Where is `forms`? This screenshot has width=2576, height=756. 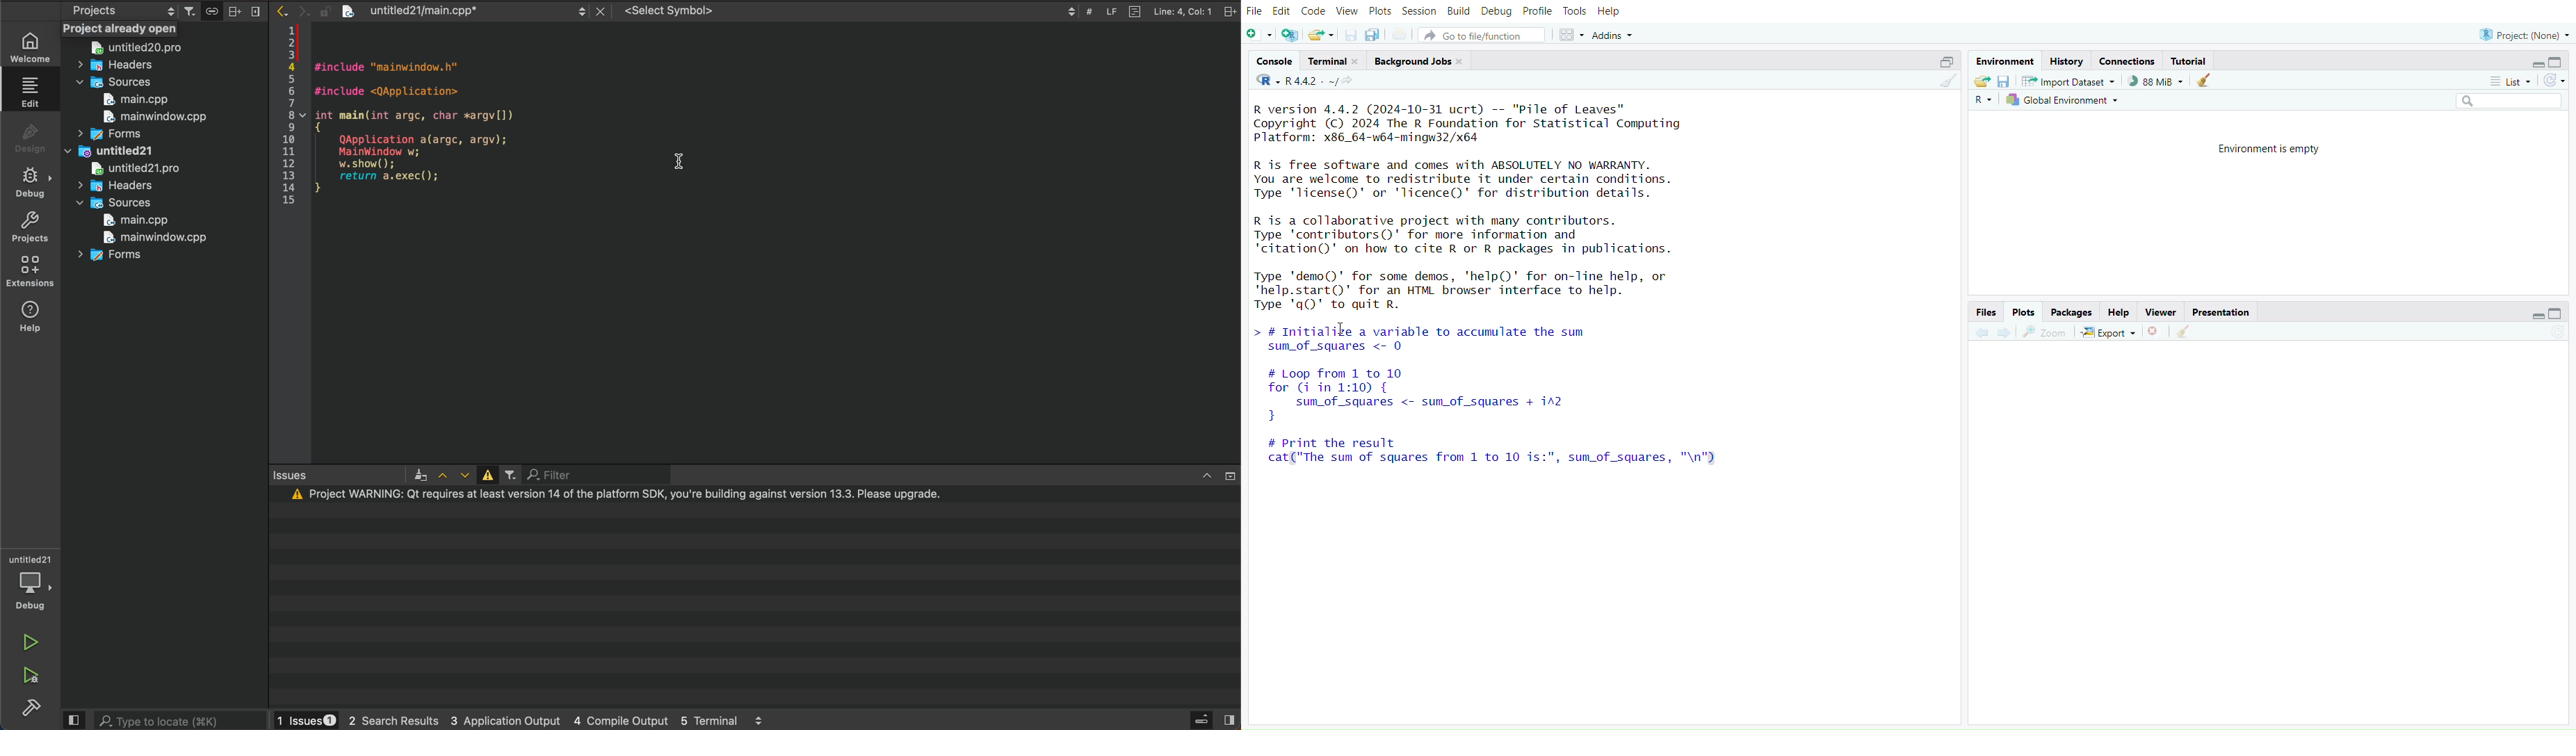 forms is located at coordinates (111, 135).